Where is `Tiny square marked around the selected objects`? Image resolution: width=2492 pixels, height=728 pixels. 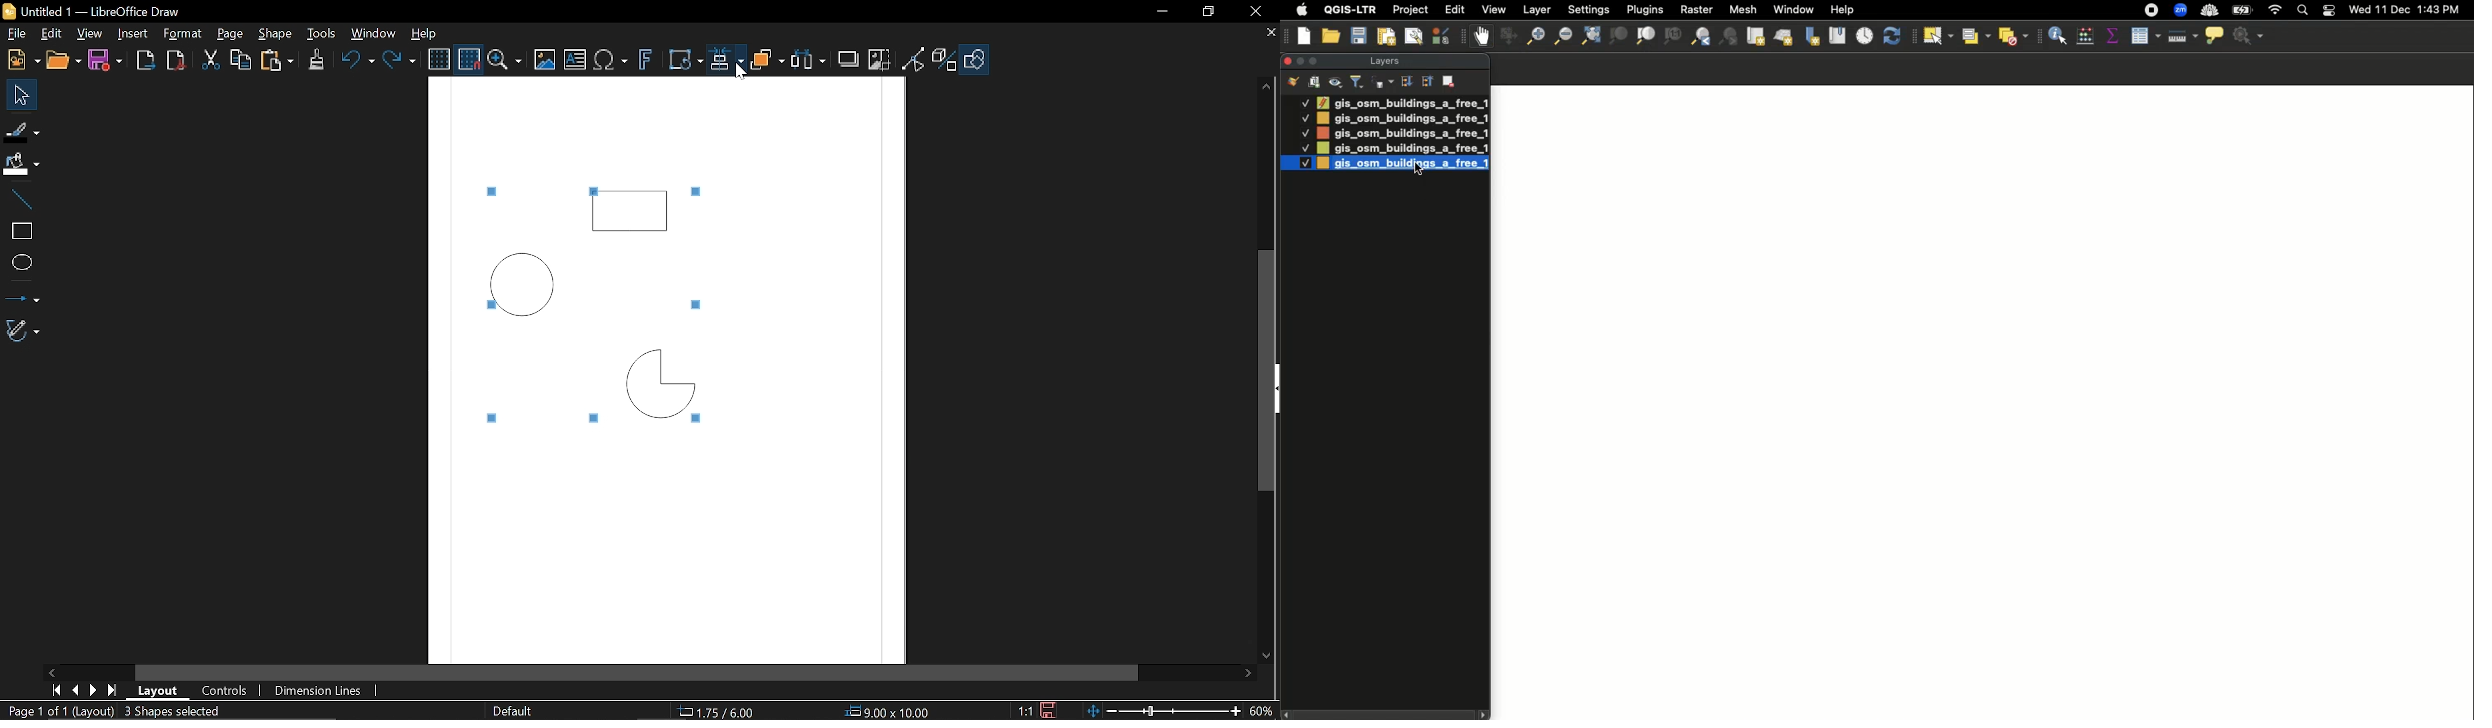 Tiny square marked around the selected objects is located at coordinates (486, 422).